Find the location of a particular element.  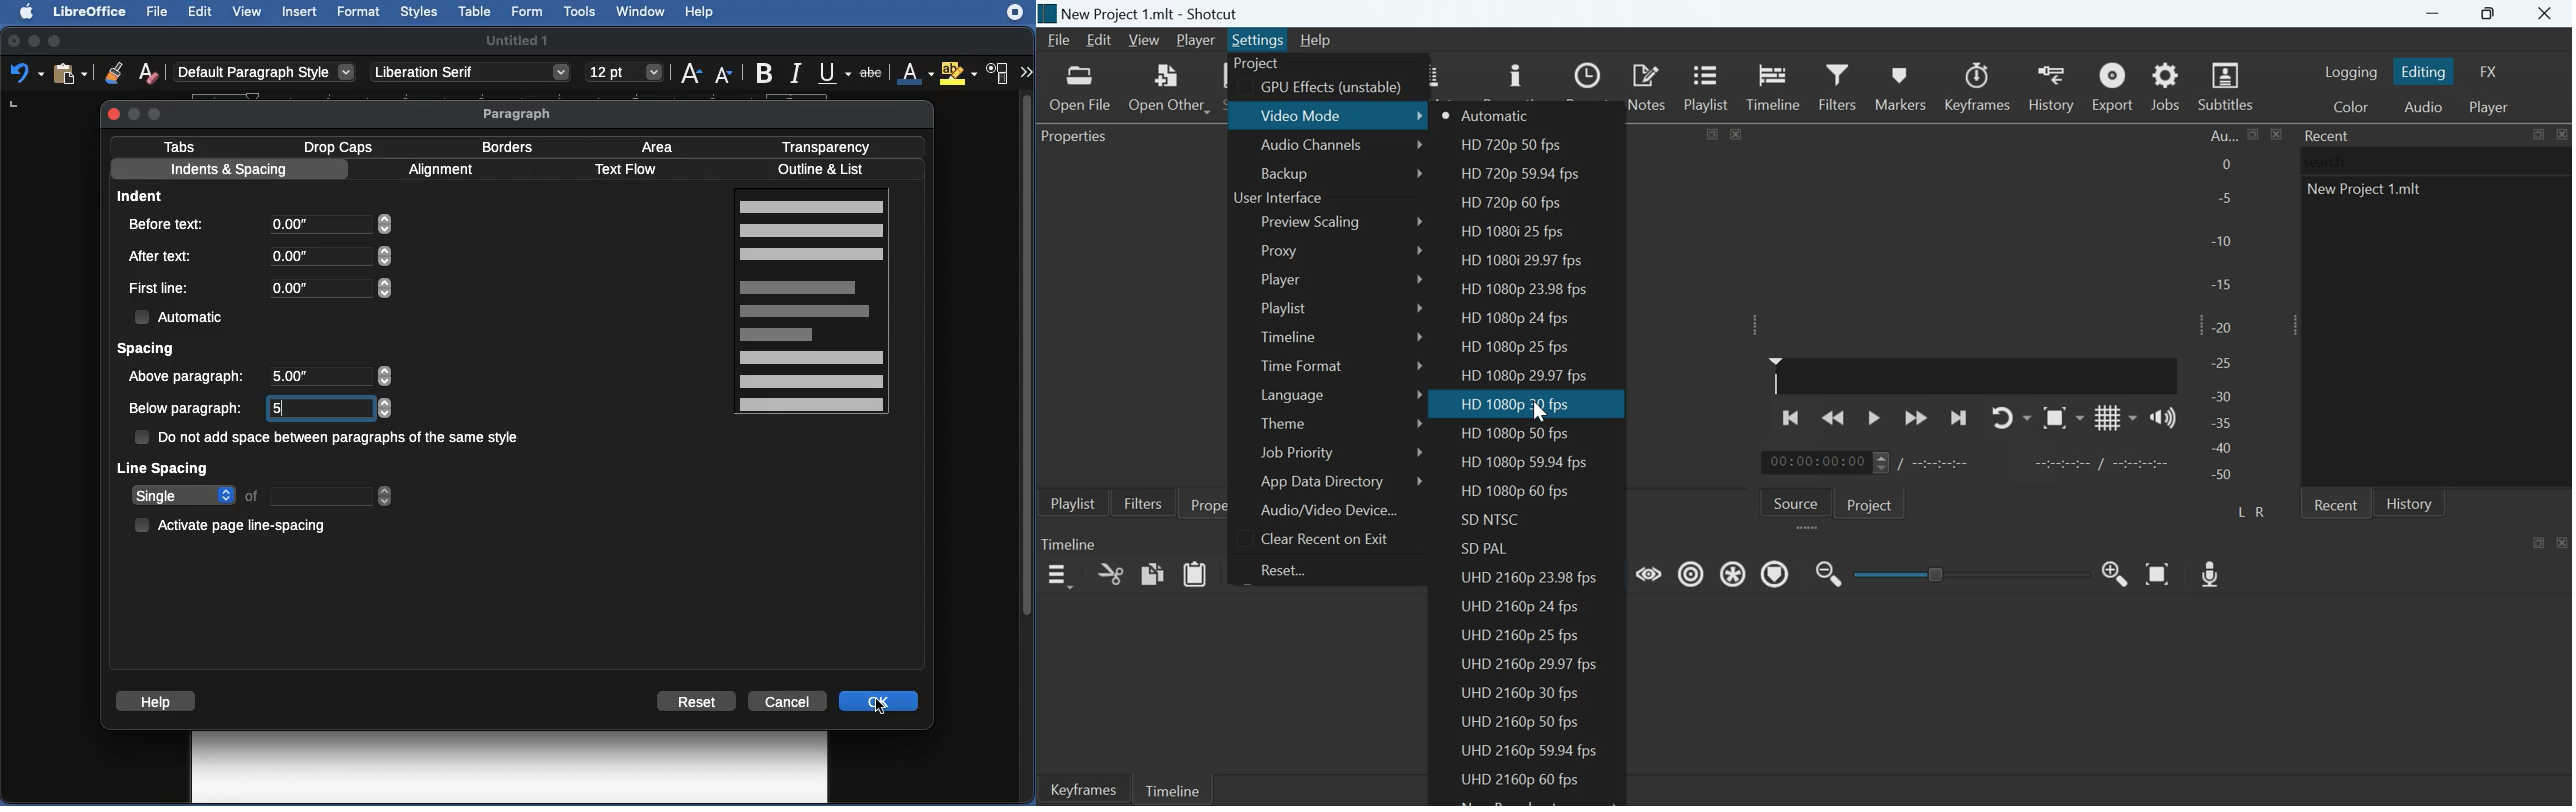

Maximize is located at coordinates (1714, 132).